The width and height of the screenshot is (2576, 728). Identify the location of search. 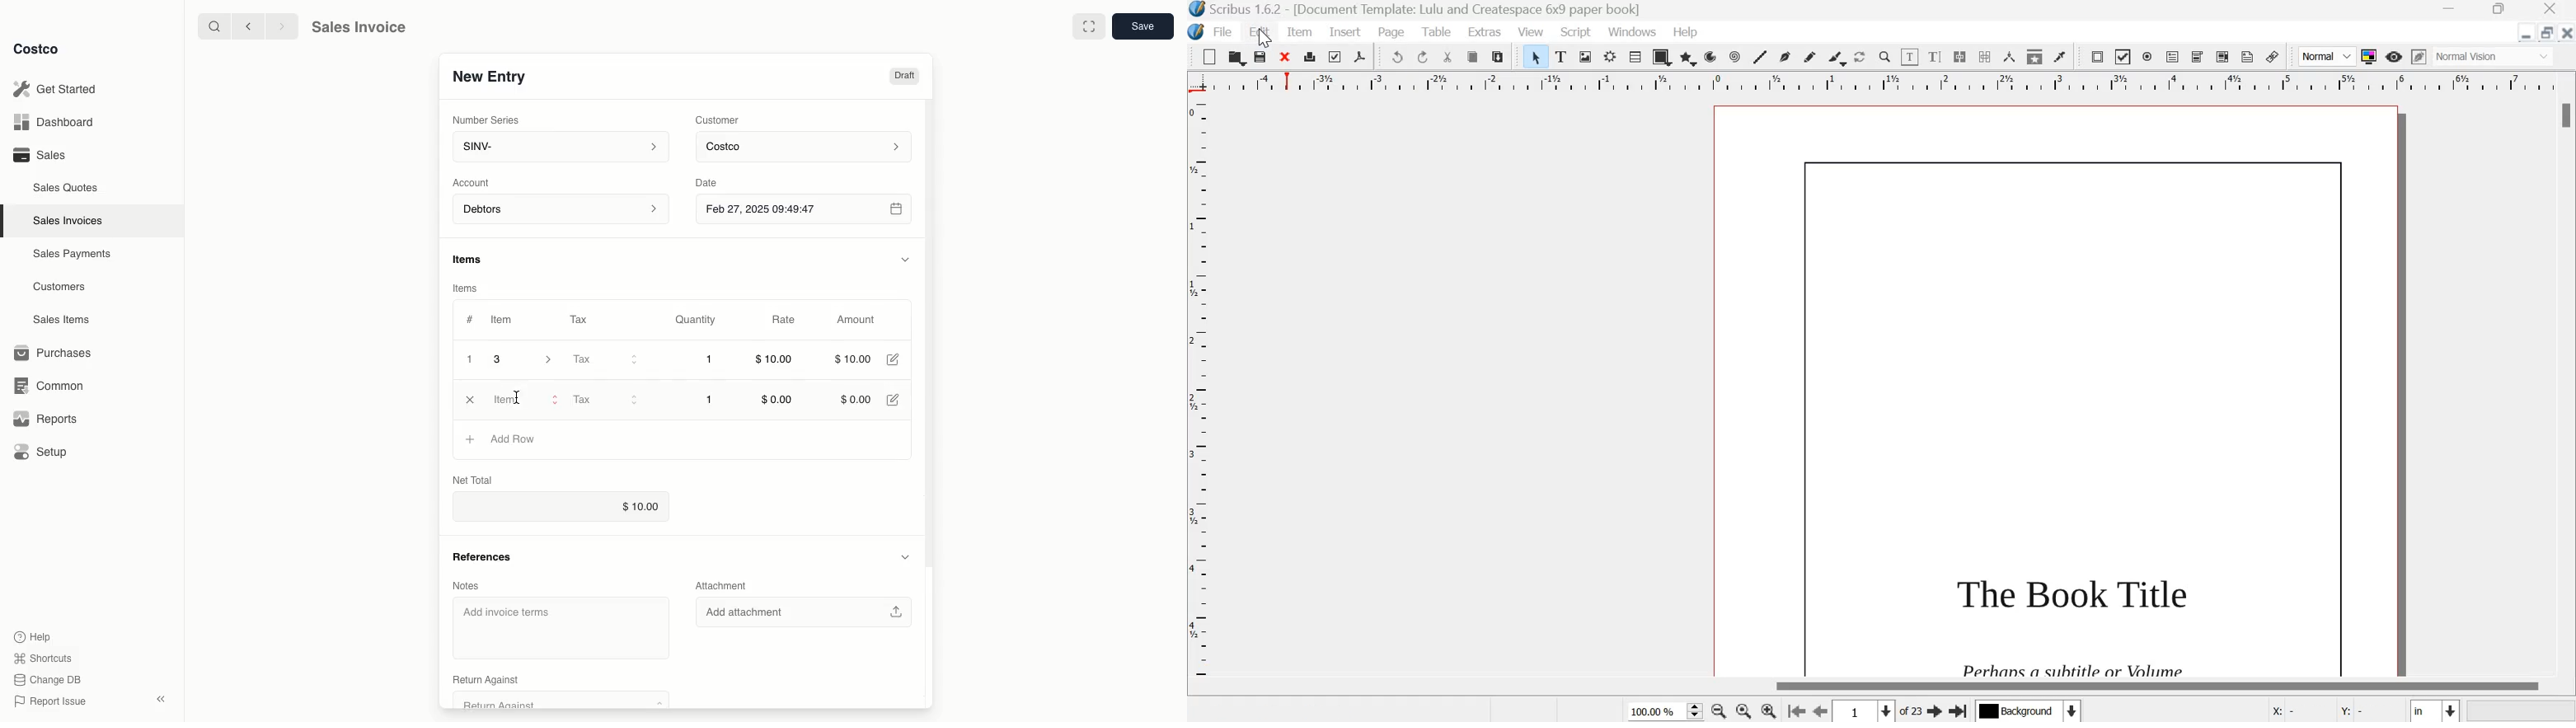
(211, 26).